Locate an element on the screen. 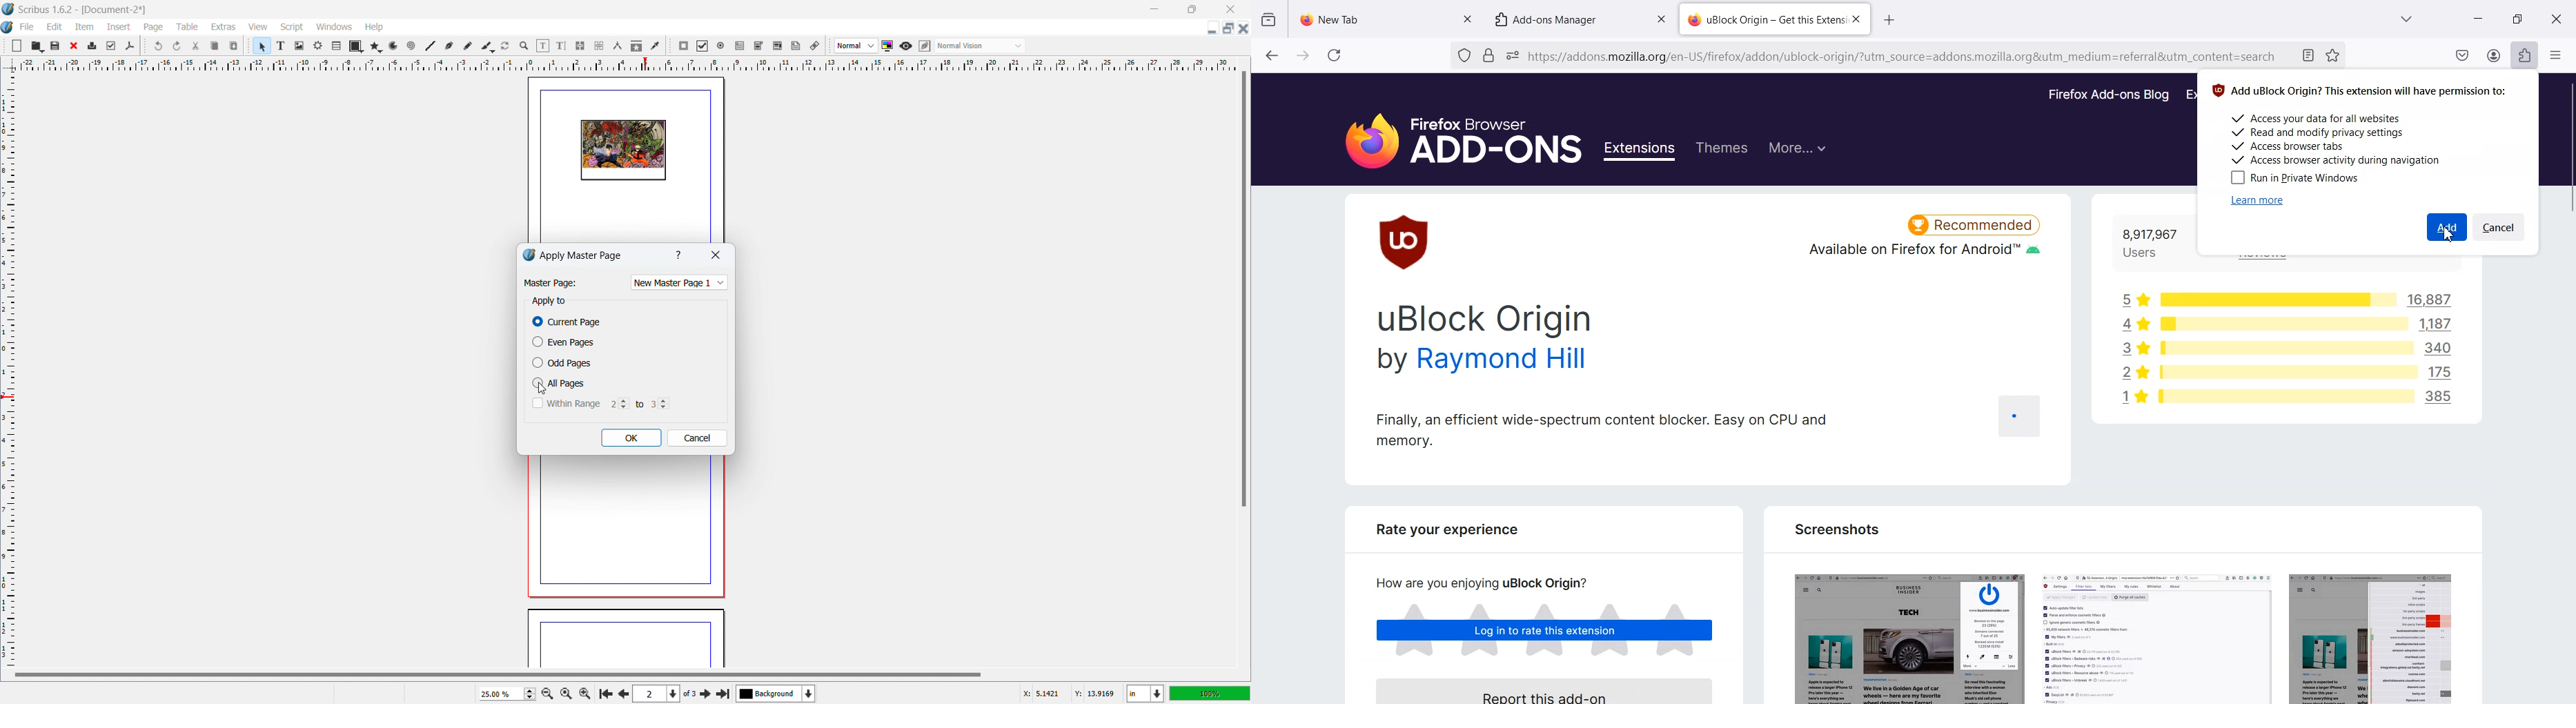 The width and height of the screenshot is (2576, 728). zoom in/out is located at coordinates (525, 46).